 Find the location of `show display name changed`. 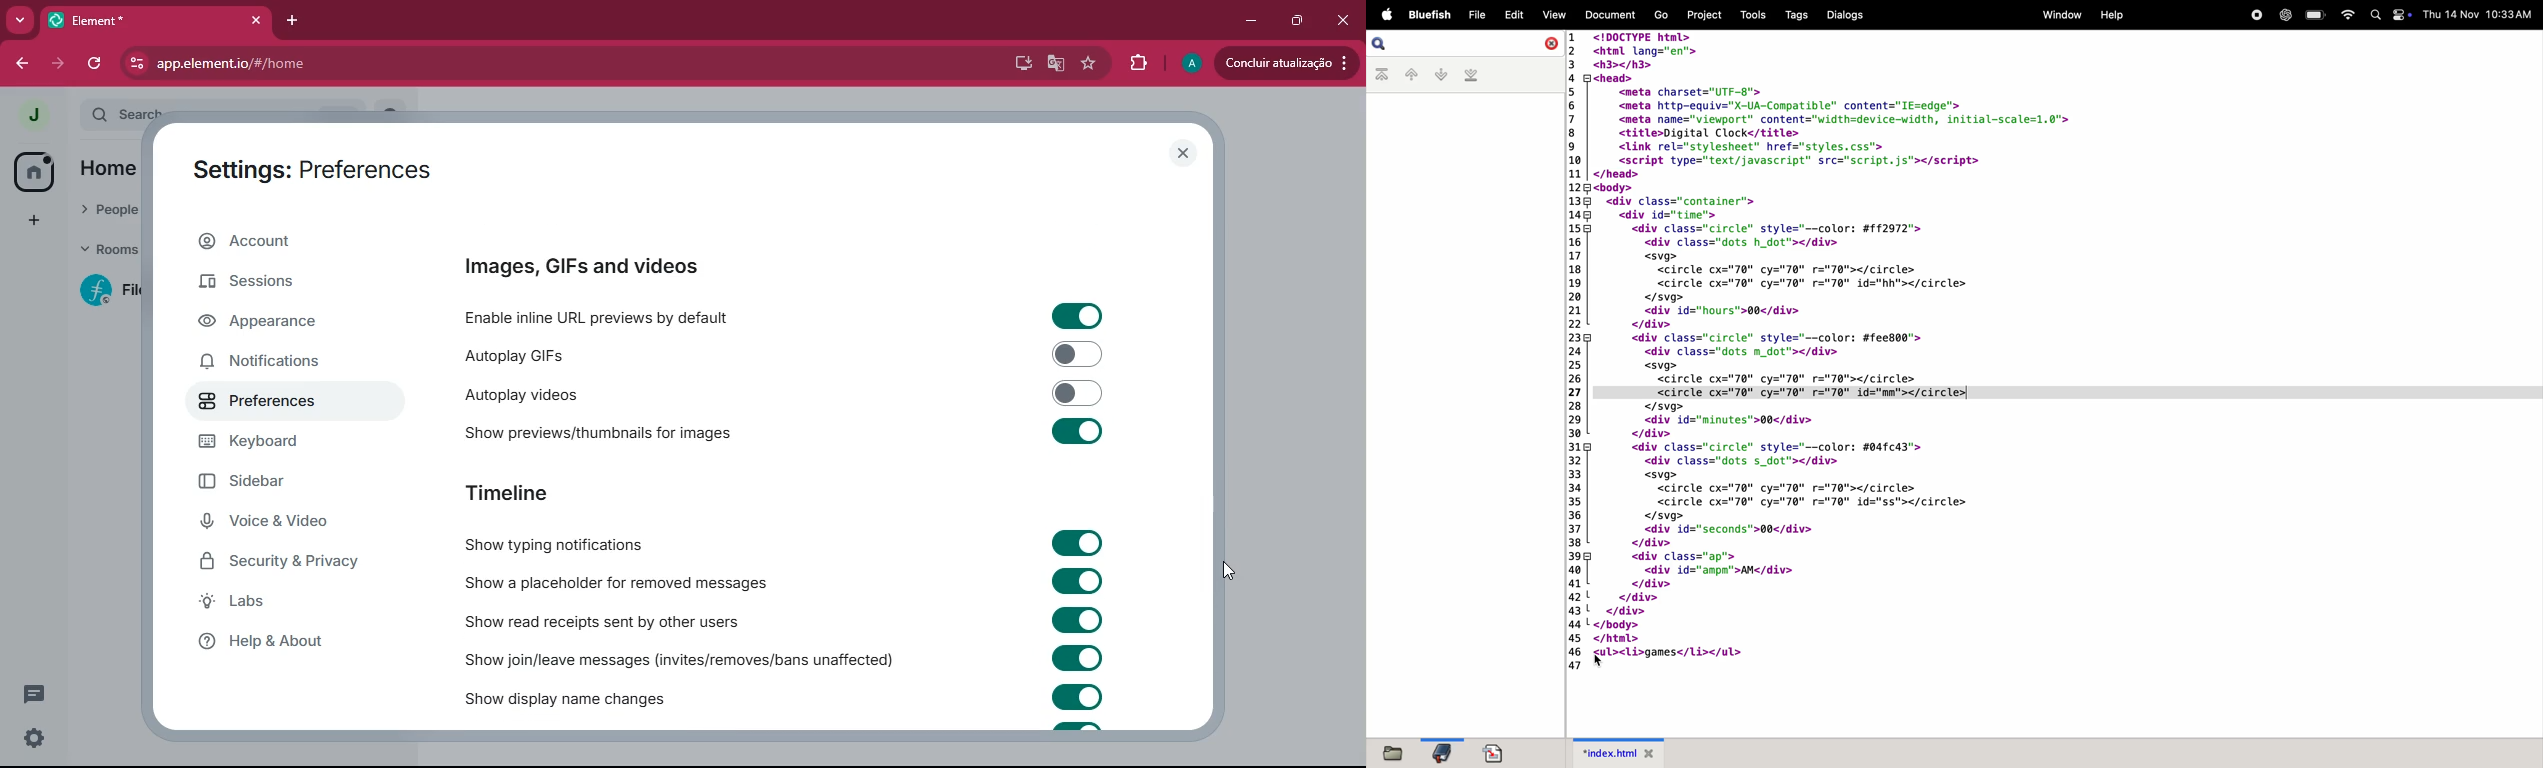

show display name changed is located at coordinates (575, 697).